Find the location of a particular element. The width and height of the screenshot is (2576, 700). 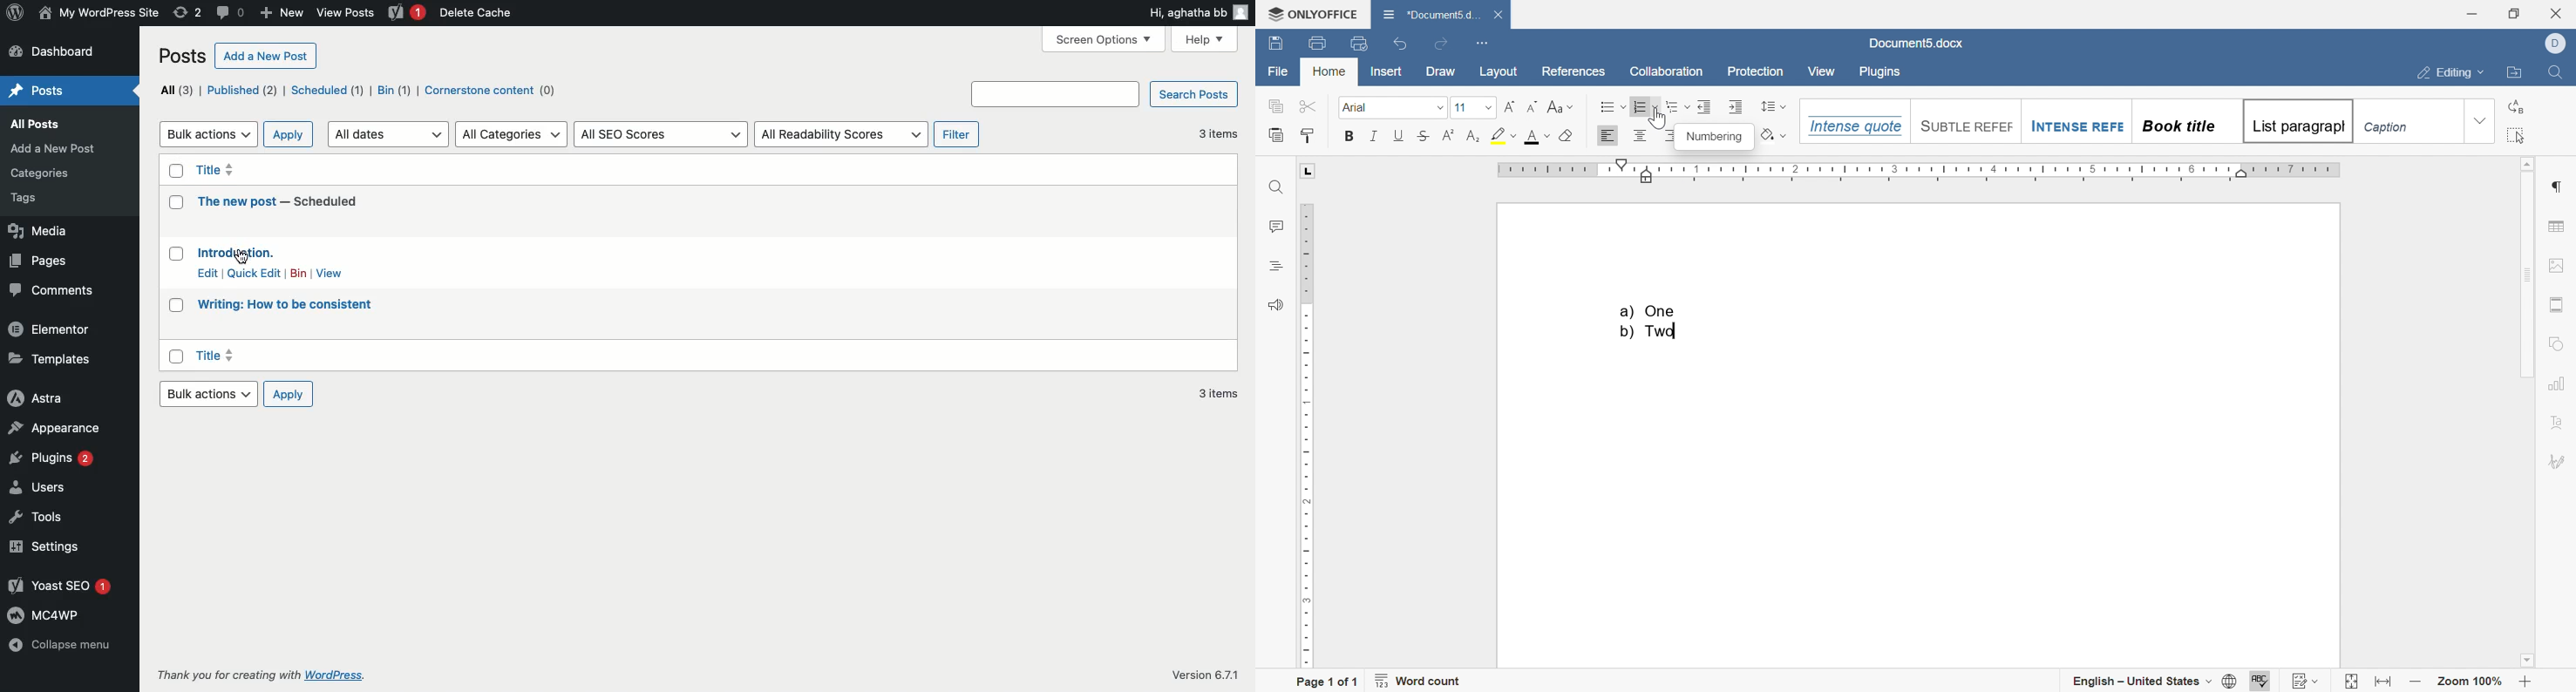

comments is located at coordinates (1275, 225).